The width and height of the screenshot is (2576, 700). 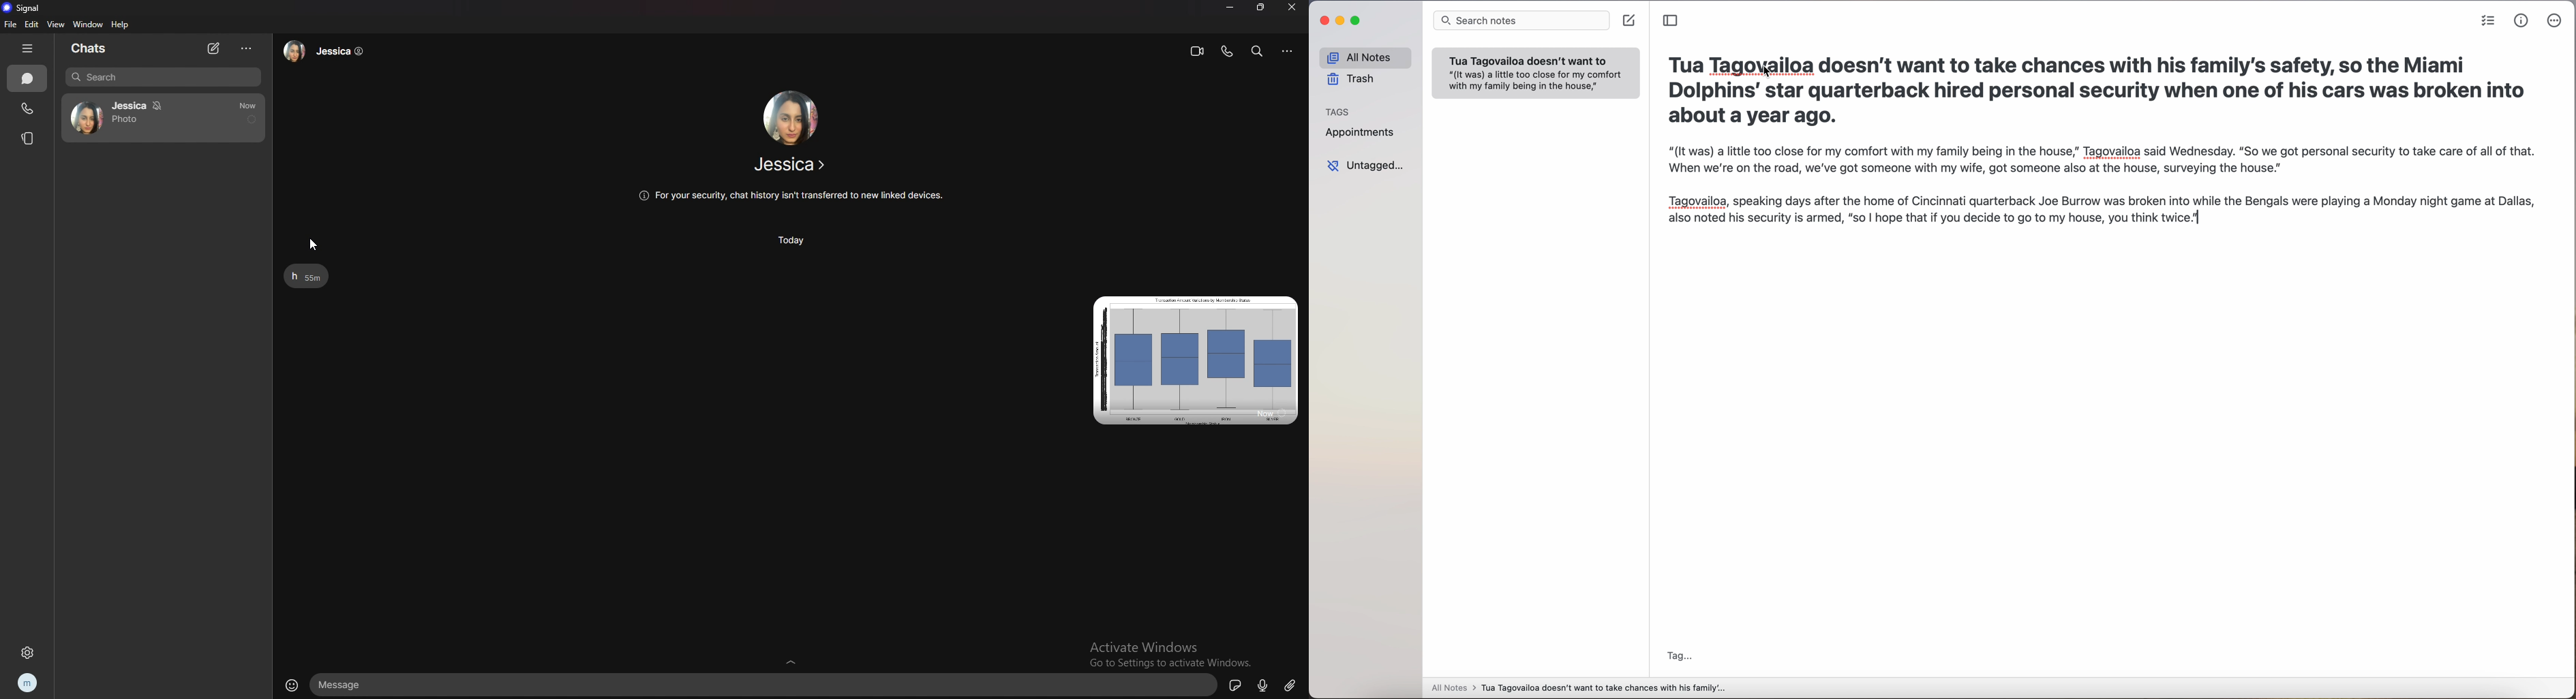 What do you see at coordinates (89, 25) in the screenshot?
I see `window` at bounding box center [89, 25].